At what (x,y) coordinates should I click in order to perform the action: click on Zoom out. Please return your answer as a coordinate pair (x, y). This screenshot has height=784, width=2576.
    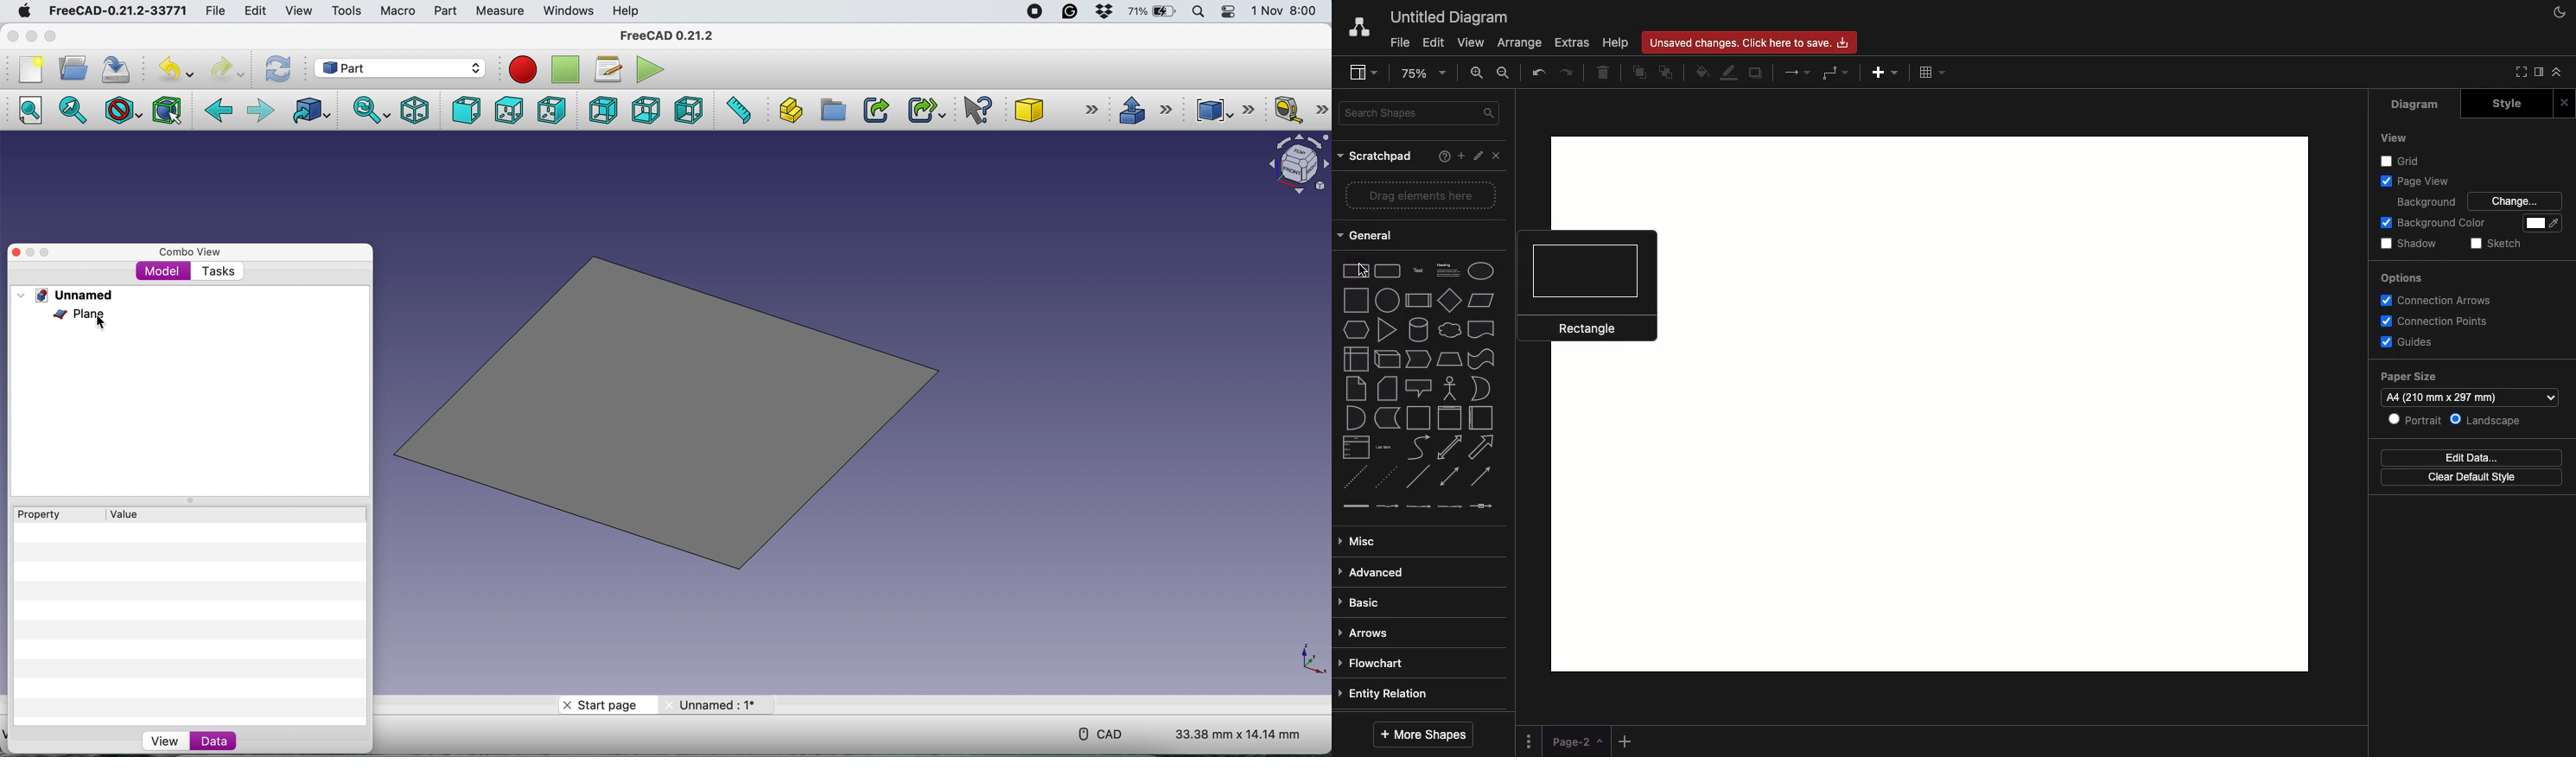
    Looking at the image, I should click on (1504, 73).